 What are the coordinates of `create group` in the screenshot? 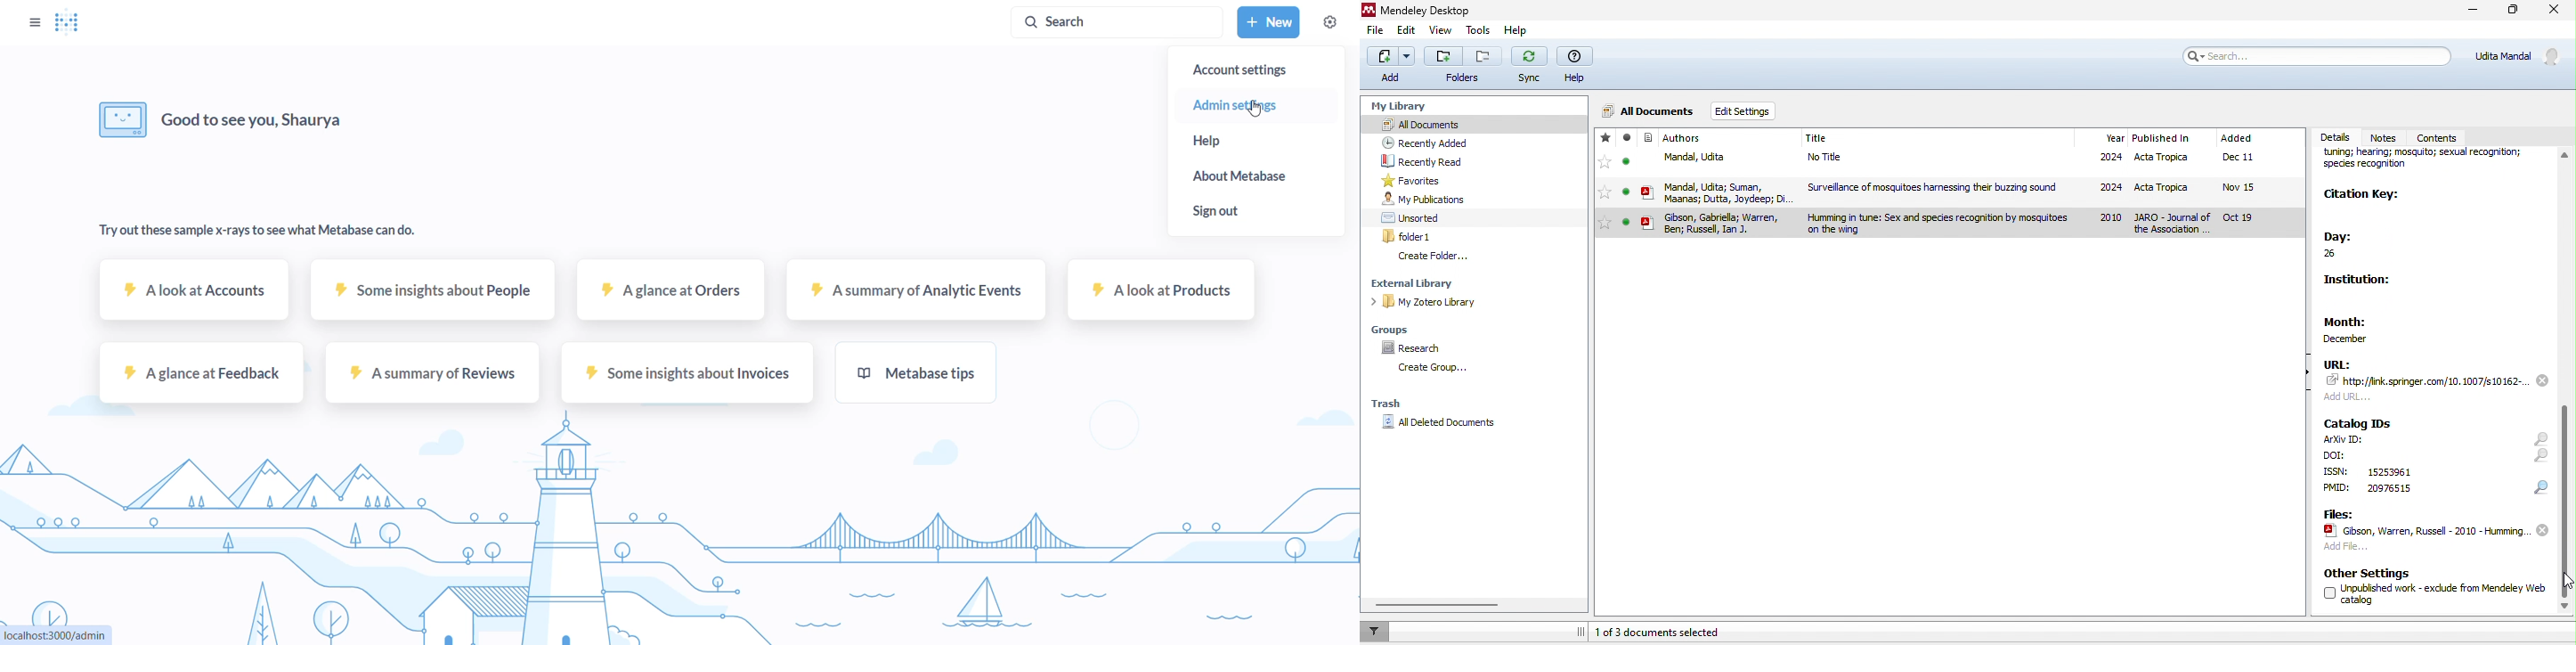 It's located at (1429, 368).